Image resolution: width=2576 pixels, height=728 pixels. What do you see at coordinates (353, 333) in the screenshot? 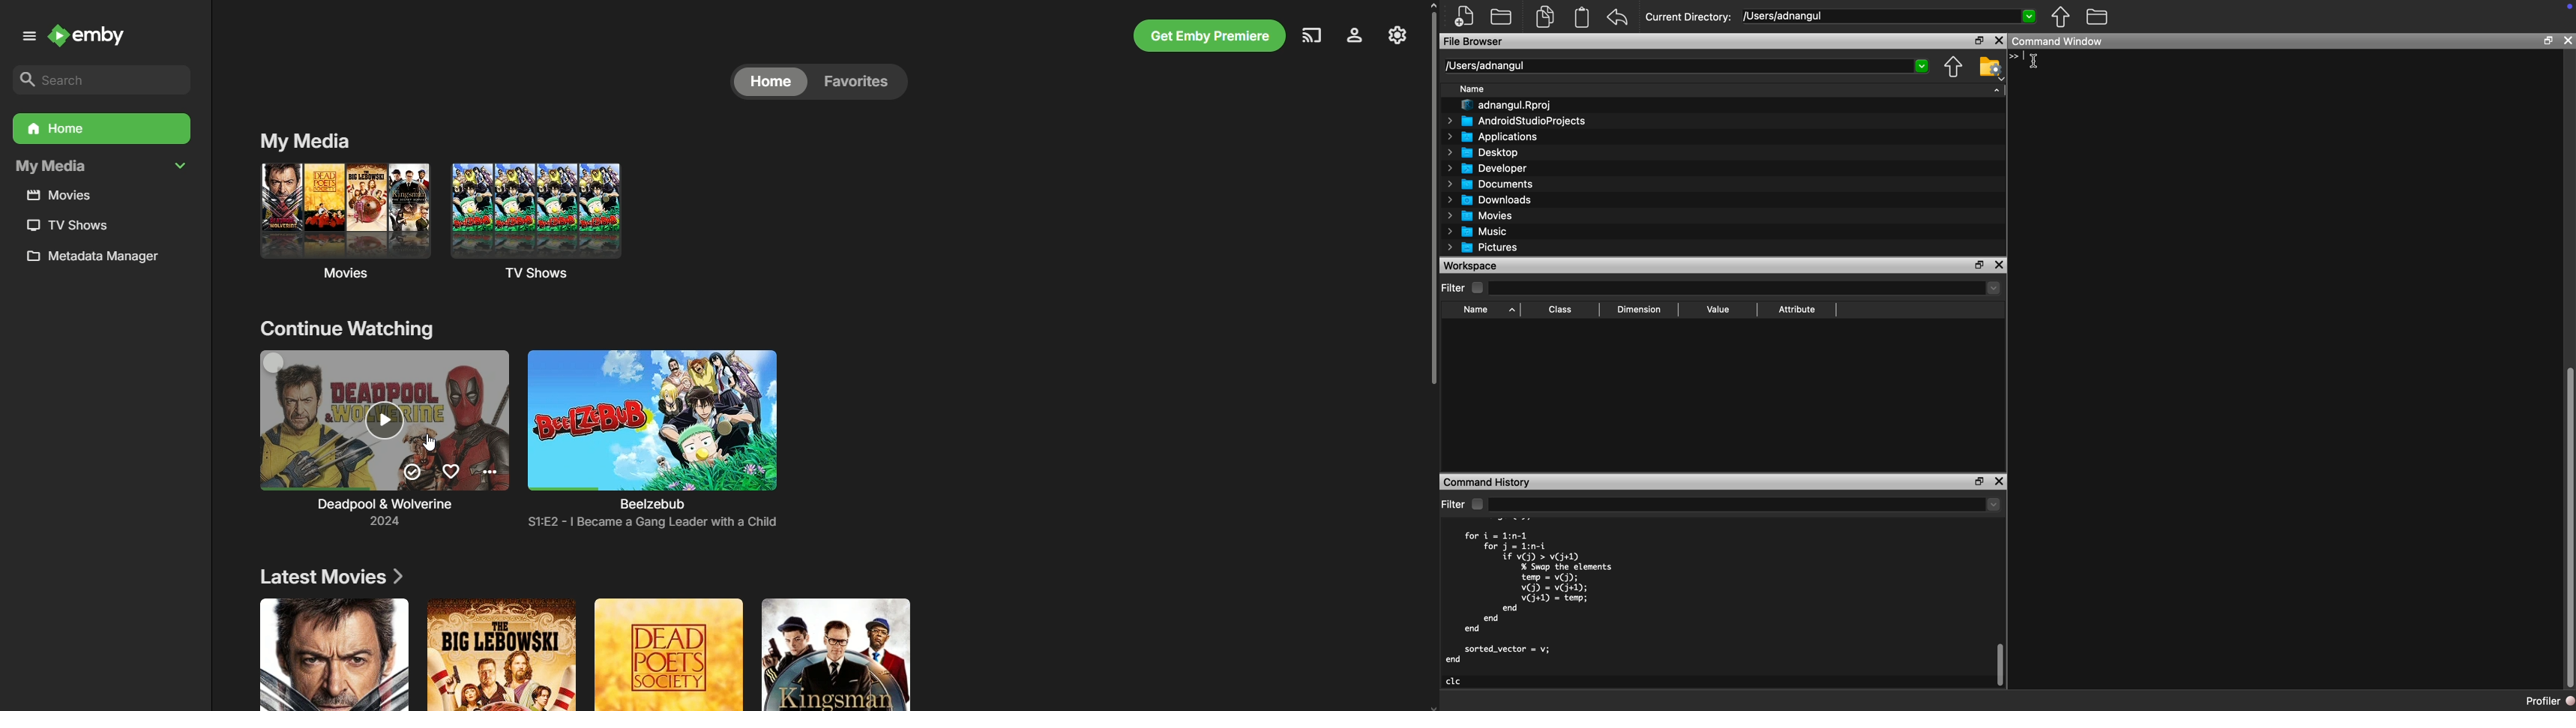
I see `Continue Watching` at bounding box center [353, 333].